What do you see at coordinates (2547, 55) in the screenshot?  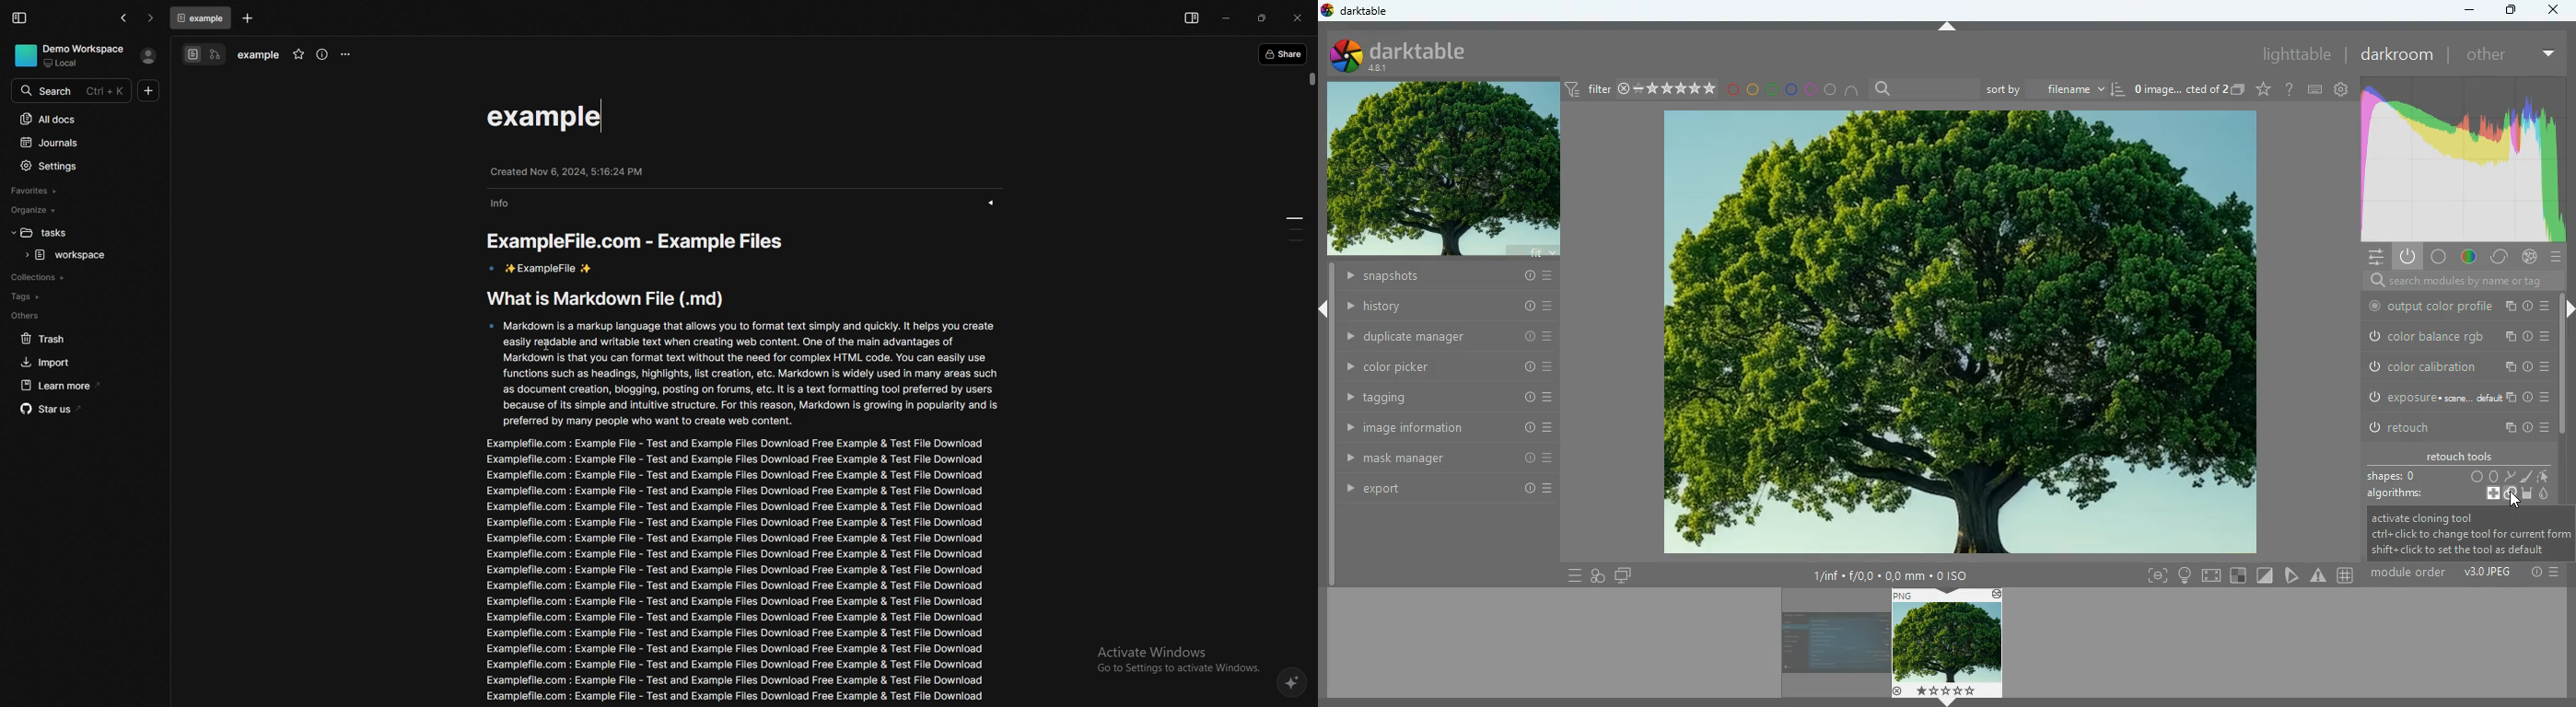 I see `more` at bounding box center [2547, 55].